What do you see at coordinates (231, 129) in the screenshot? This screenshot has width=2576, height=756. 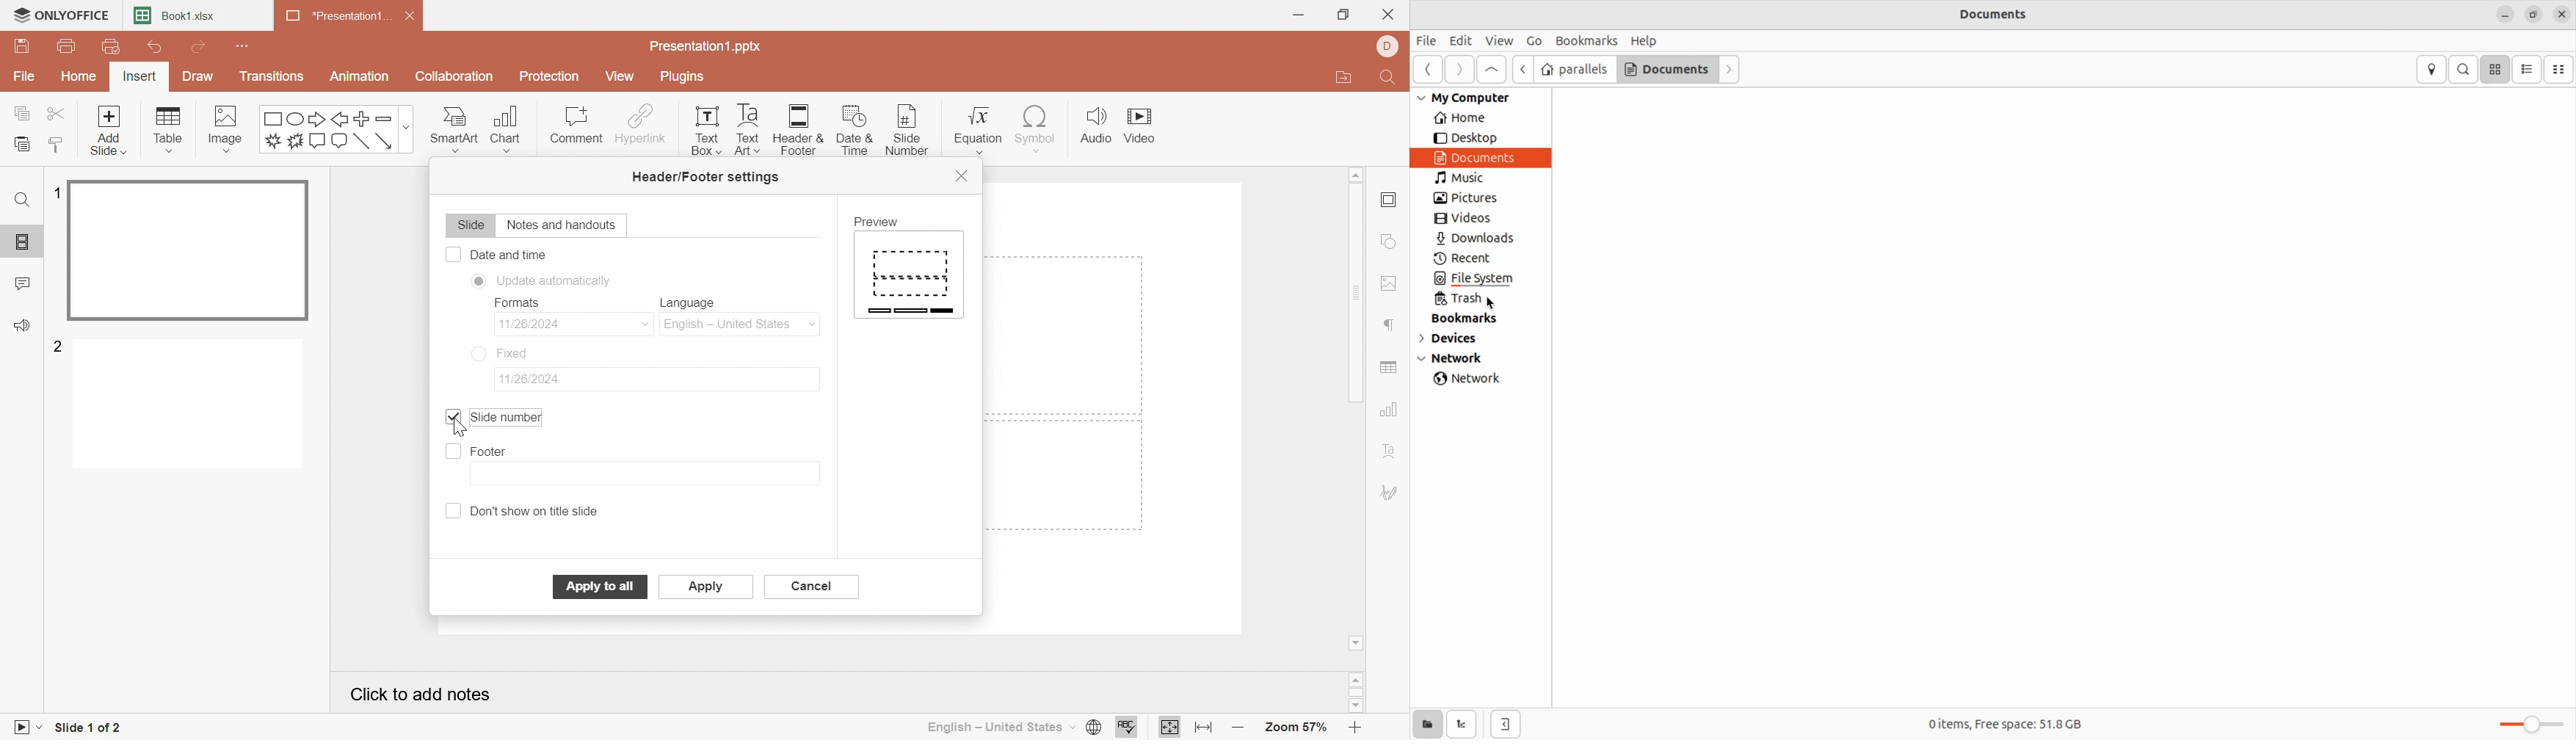 I see `Image` at bounding box center [231, 129].